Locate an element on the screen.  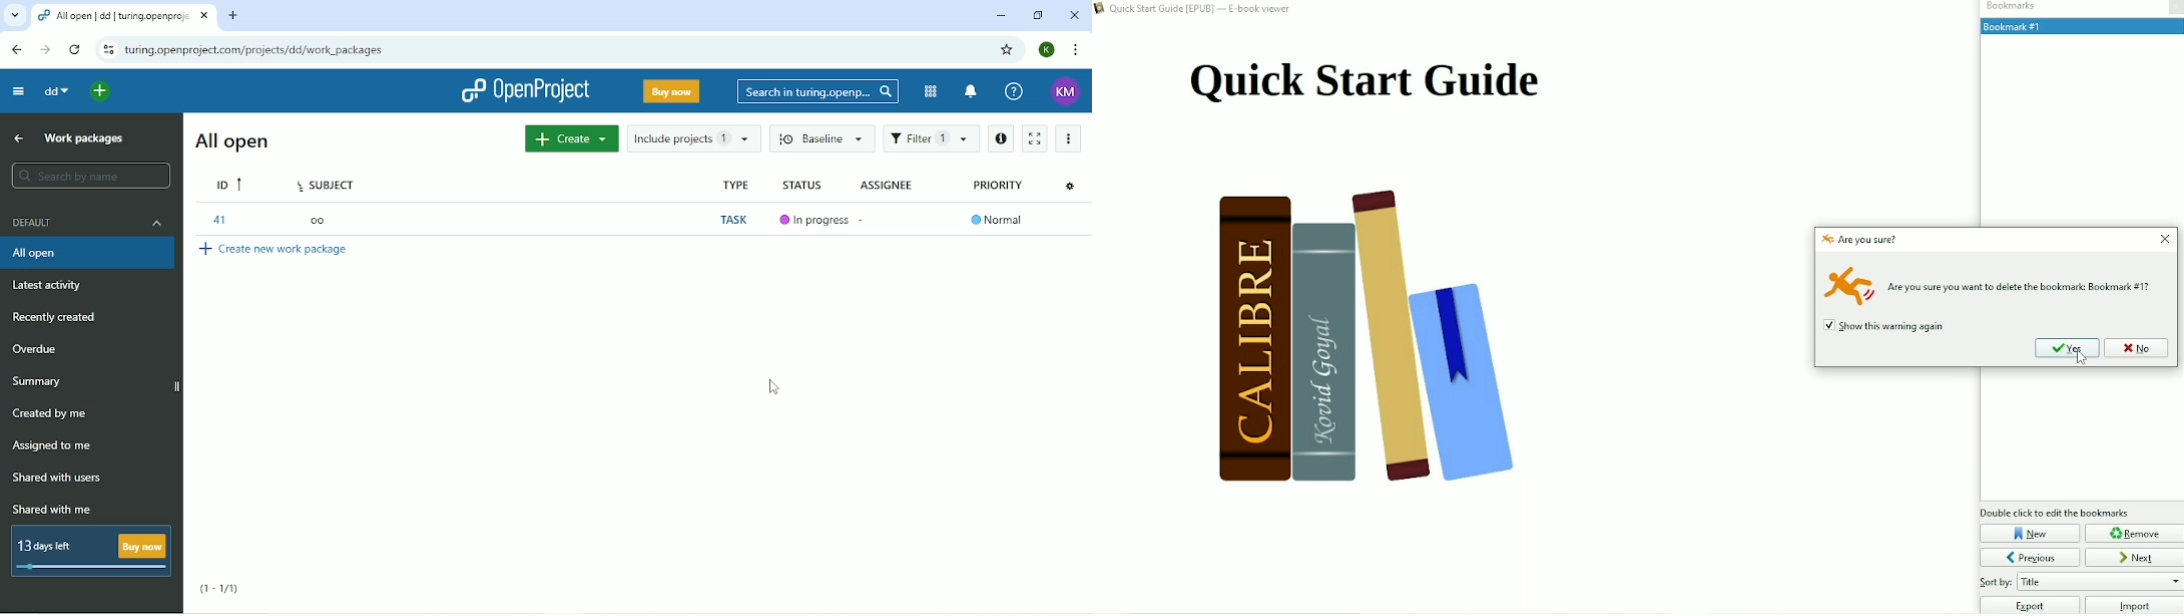
Export is located at coordinates (2030, 605).